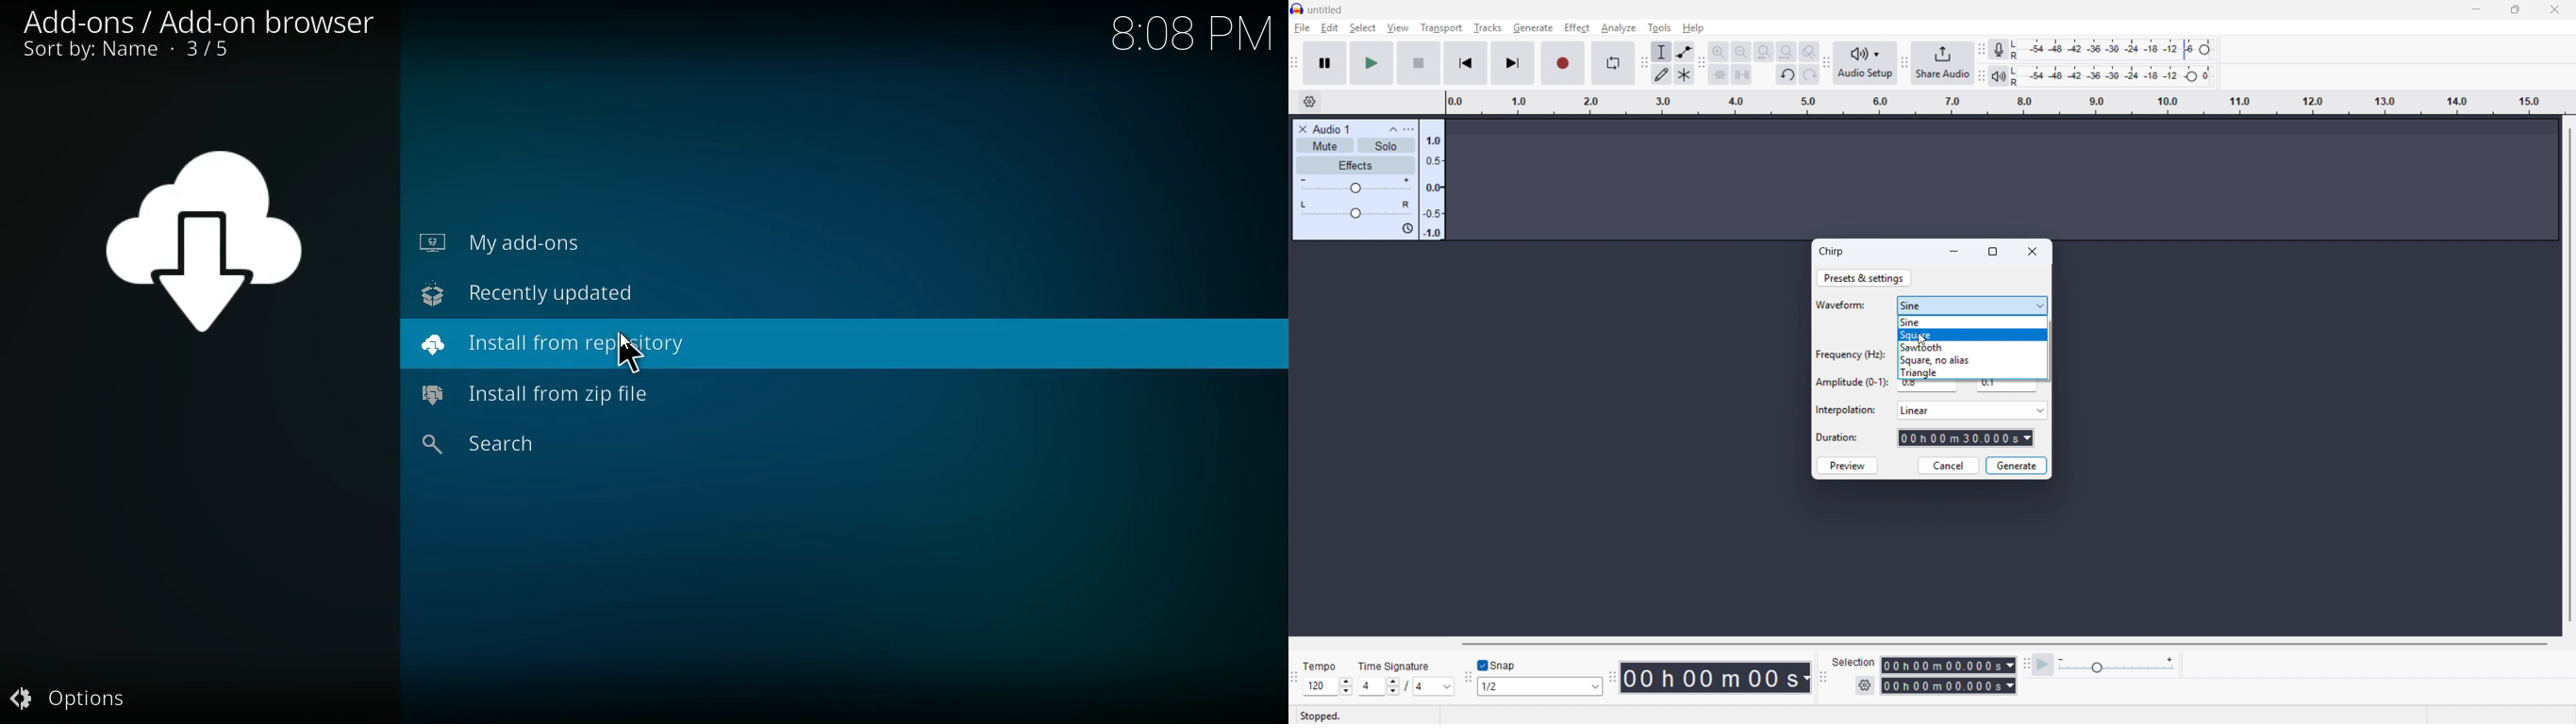  I want to click on vertical scrollbar, so click(2570, 375).